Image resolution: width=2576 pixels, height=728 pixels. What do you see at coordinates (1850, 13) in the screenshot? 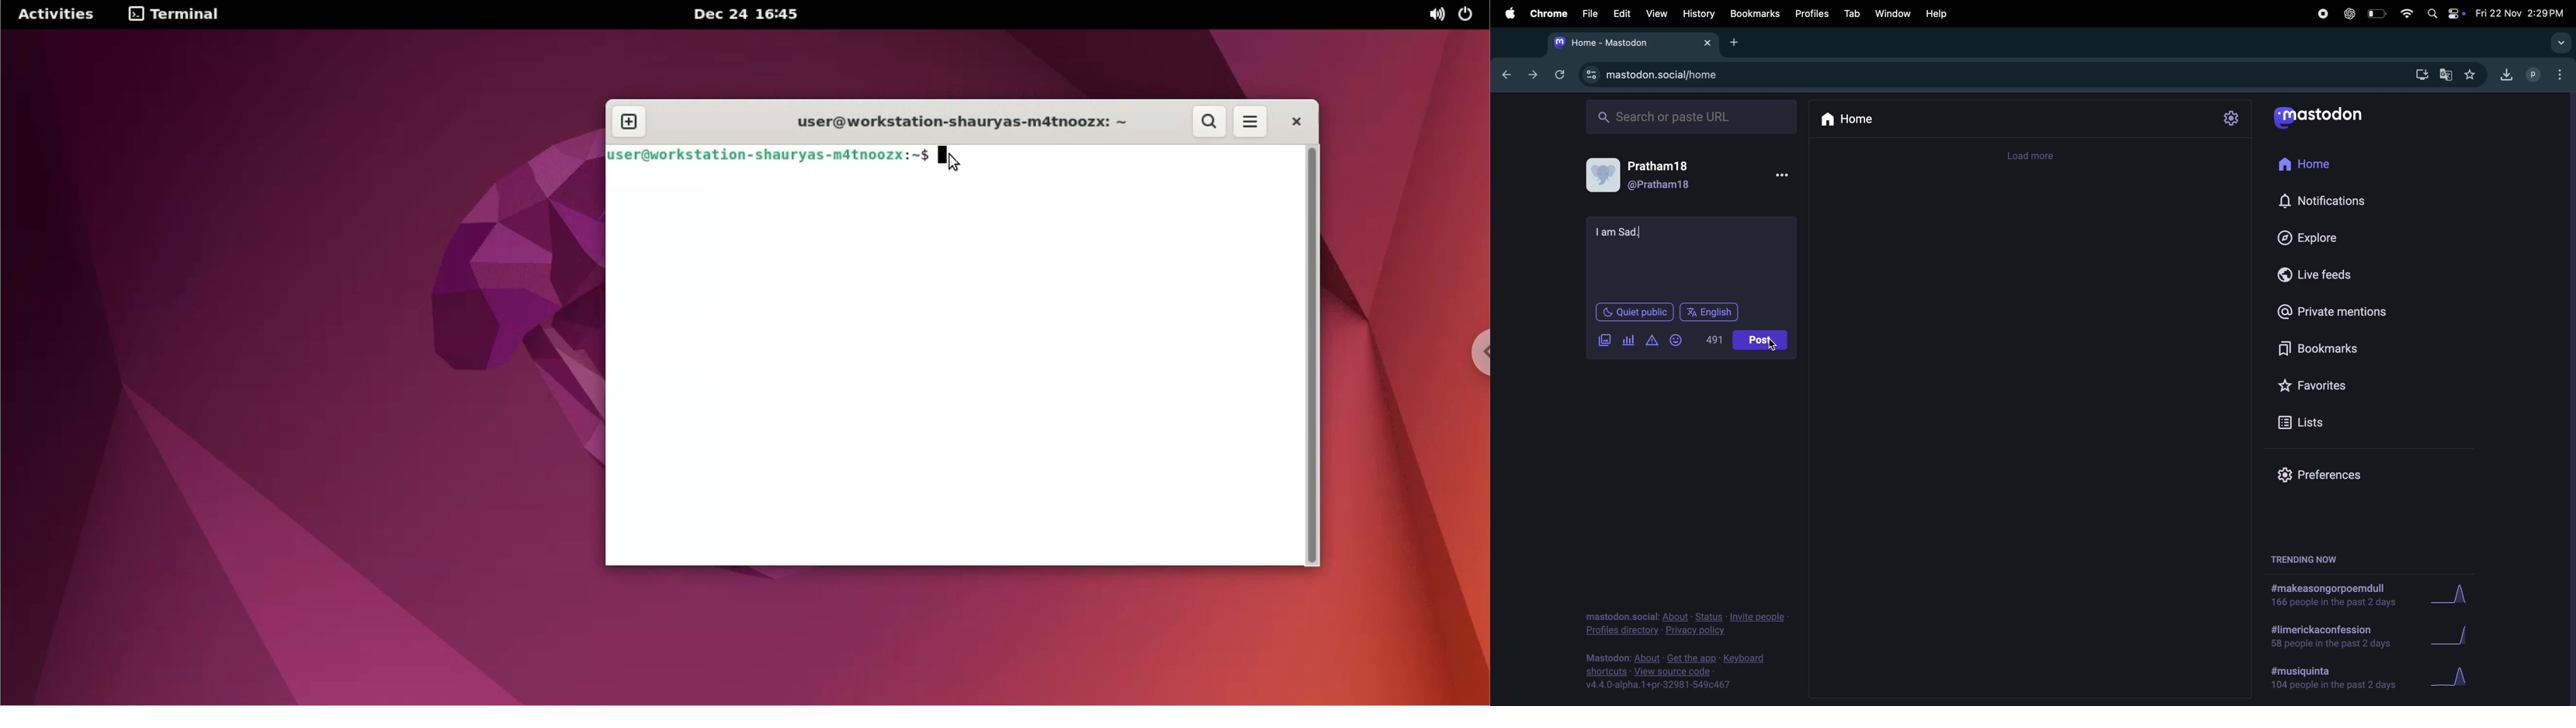
I see `tab` at bounding box center [1850, 13].